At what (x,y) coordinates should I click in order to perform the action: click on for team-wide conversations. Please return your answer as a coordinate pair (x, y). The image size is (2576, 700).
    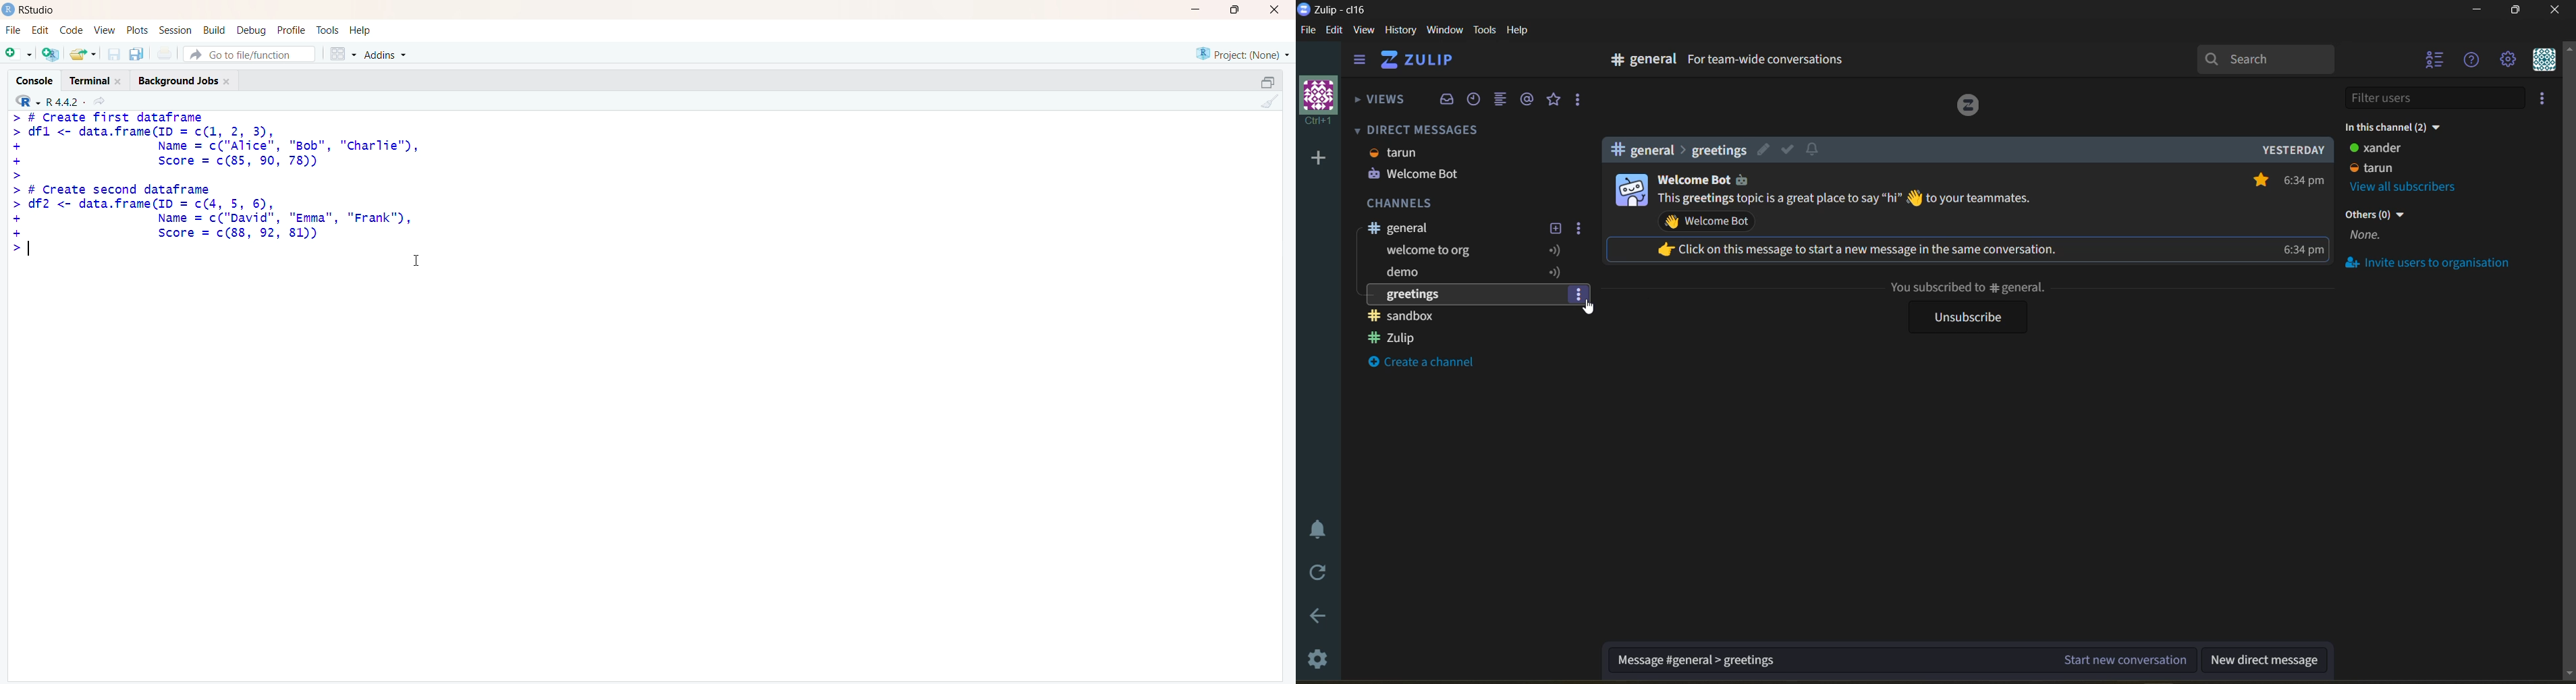
    Looking at the image, I should click on (1768, 61).